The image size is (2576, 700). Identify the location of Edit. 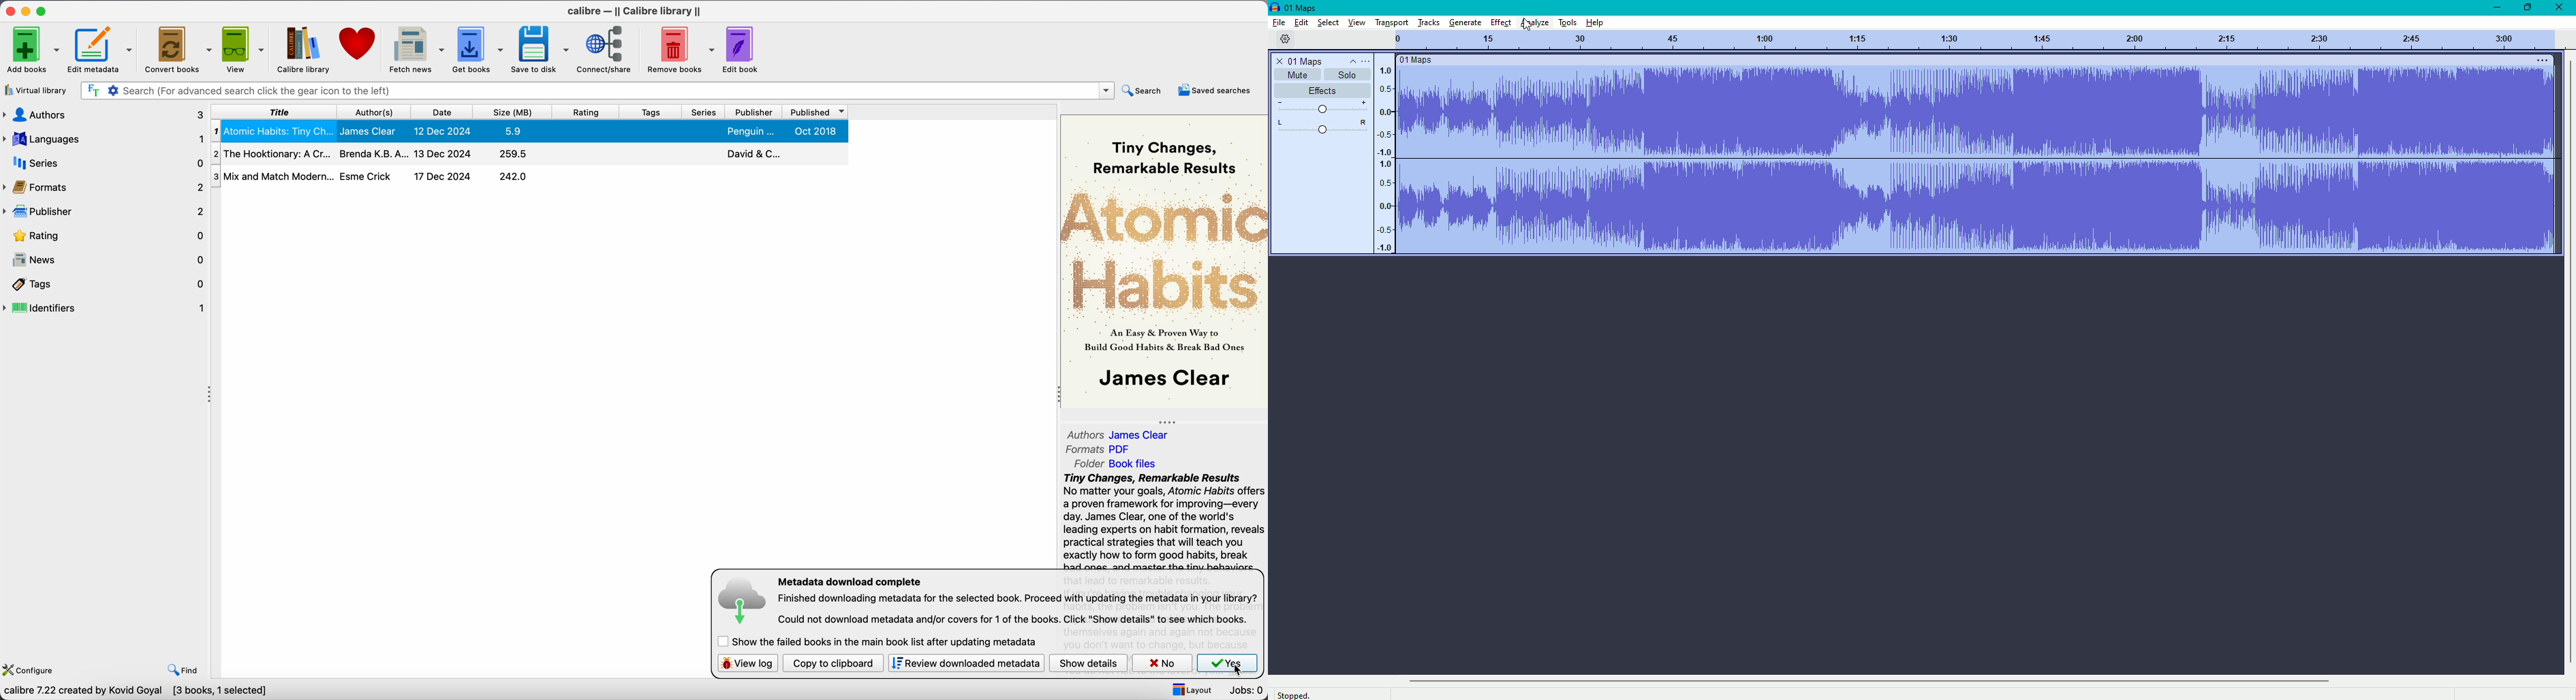
(1300, 22).